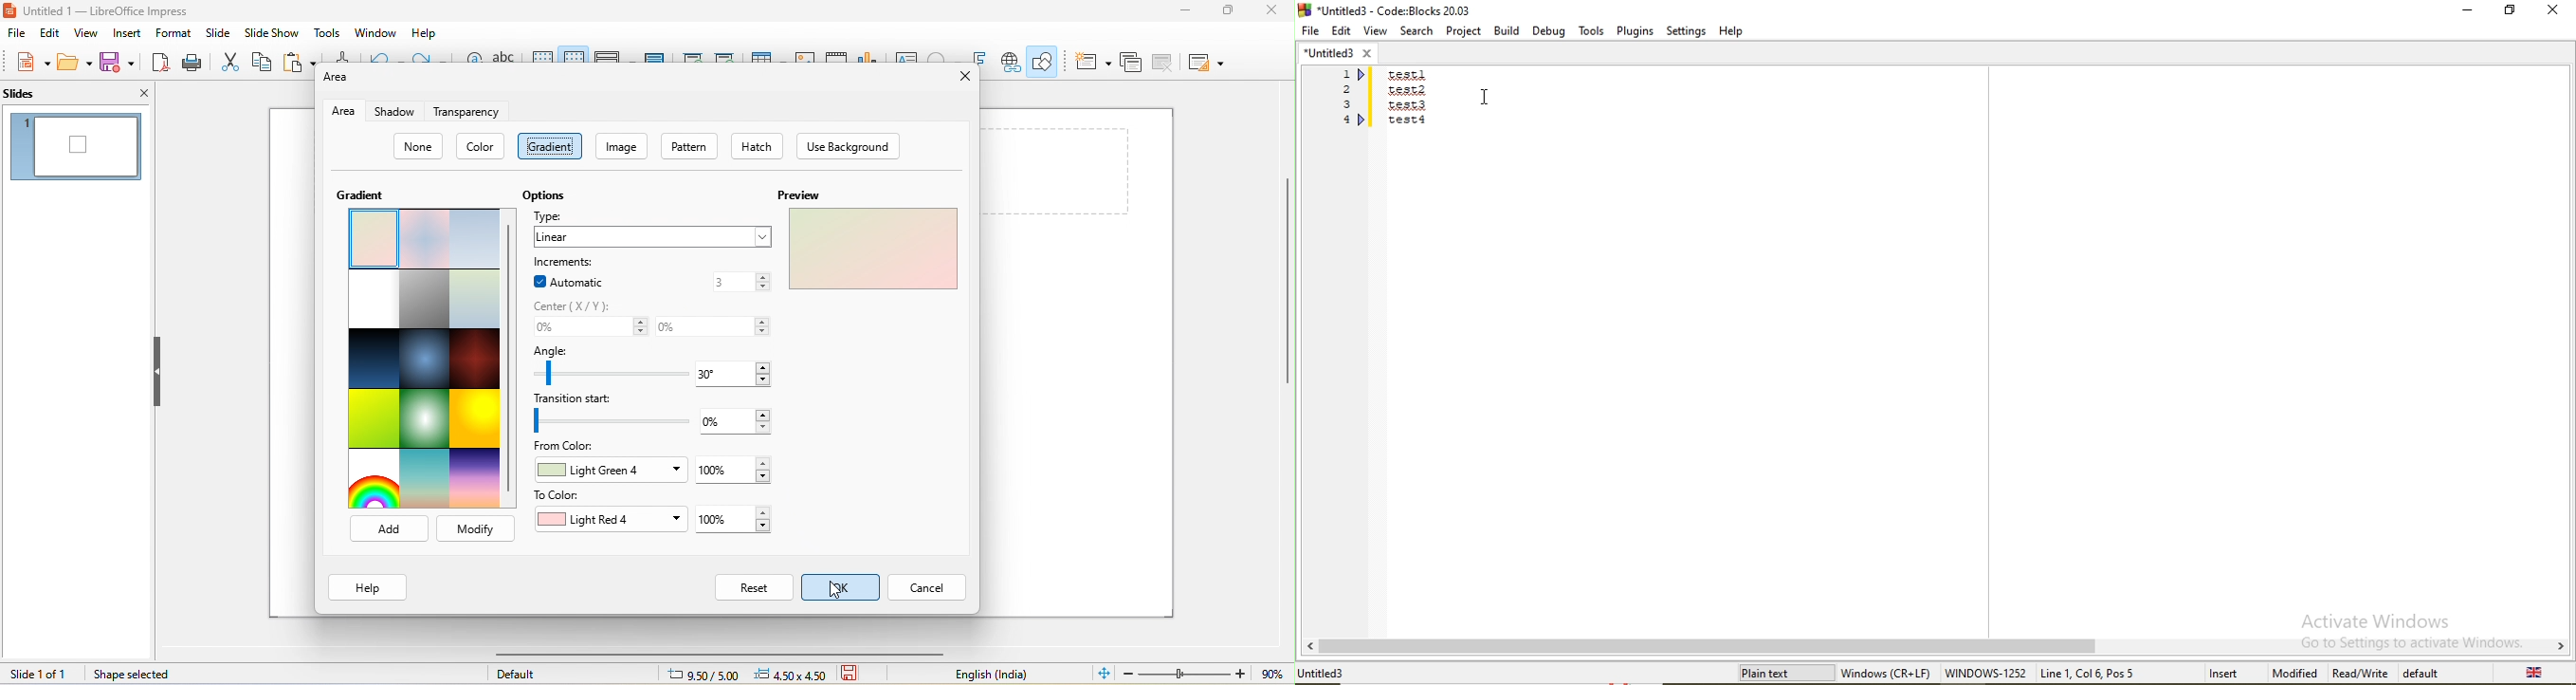 This screenshot has height=700, width=2576. Describe the element at coordinates (654, 238) in the screenshot. I see `linear` at that location.